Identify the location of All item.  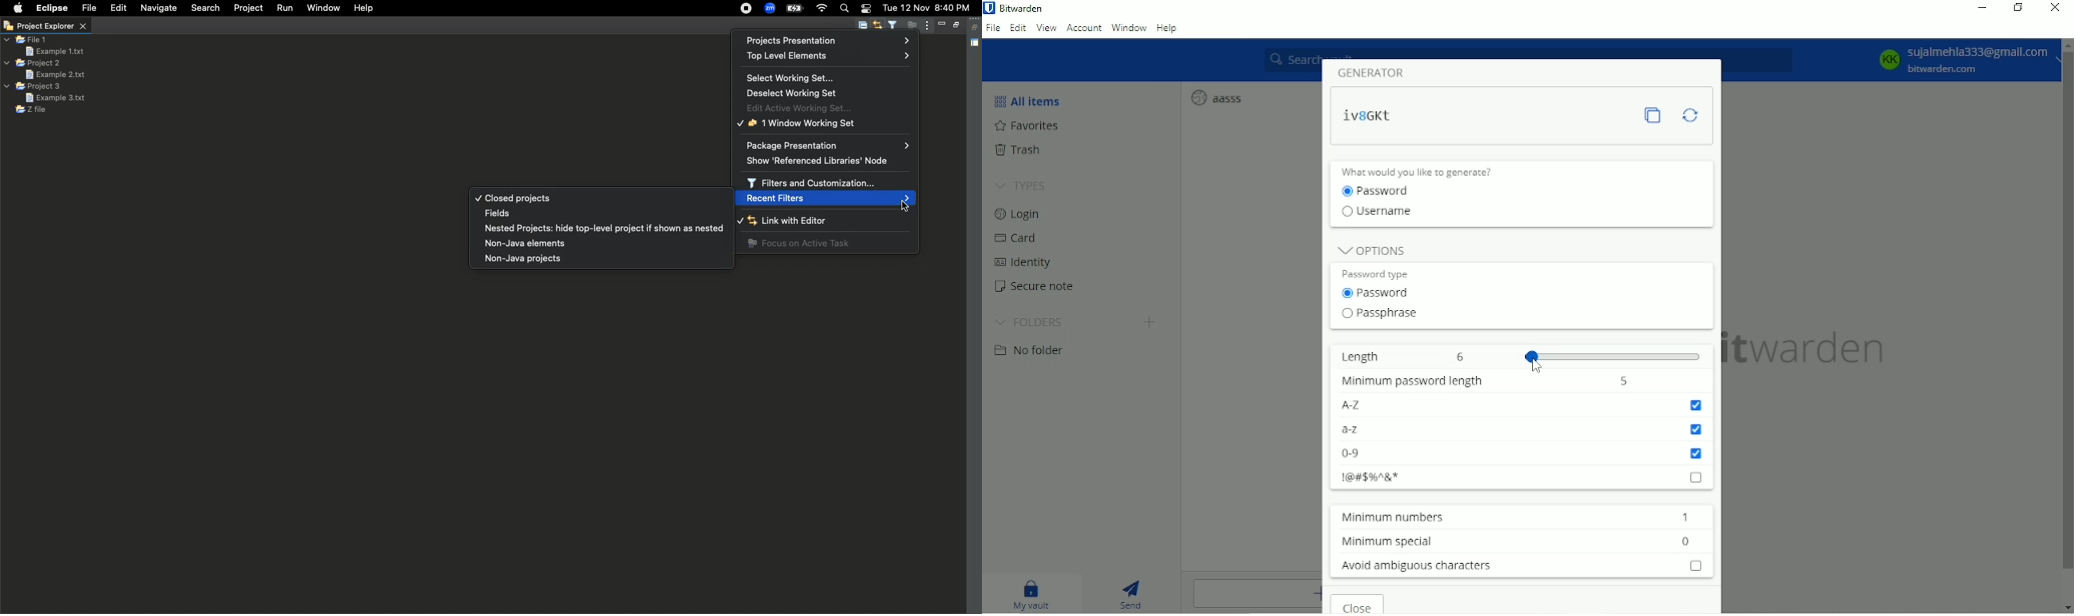
(1028, 100).